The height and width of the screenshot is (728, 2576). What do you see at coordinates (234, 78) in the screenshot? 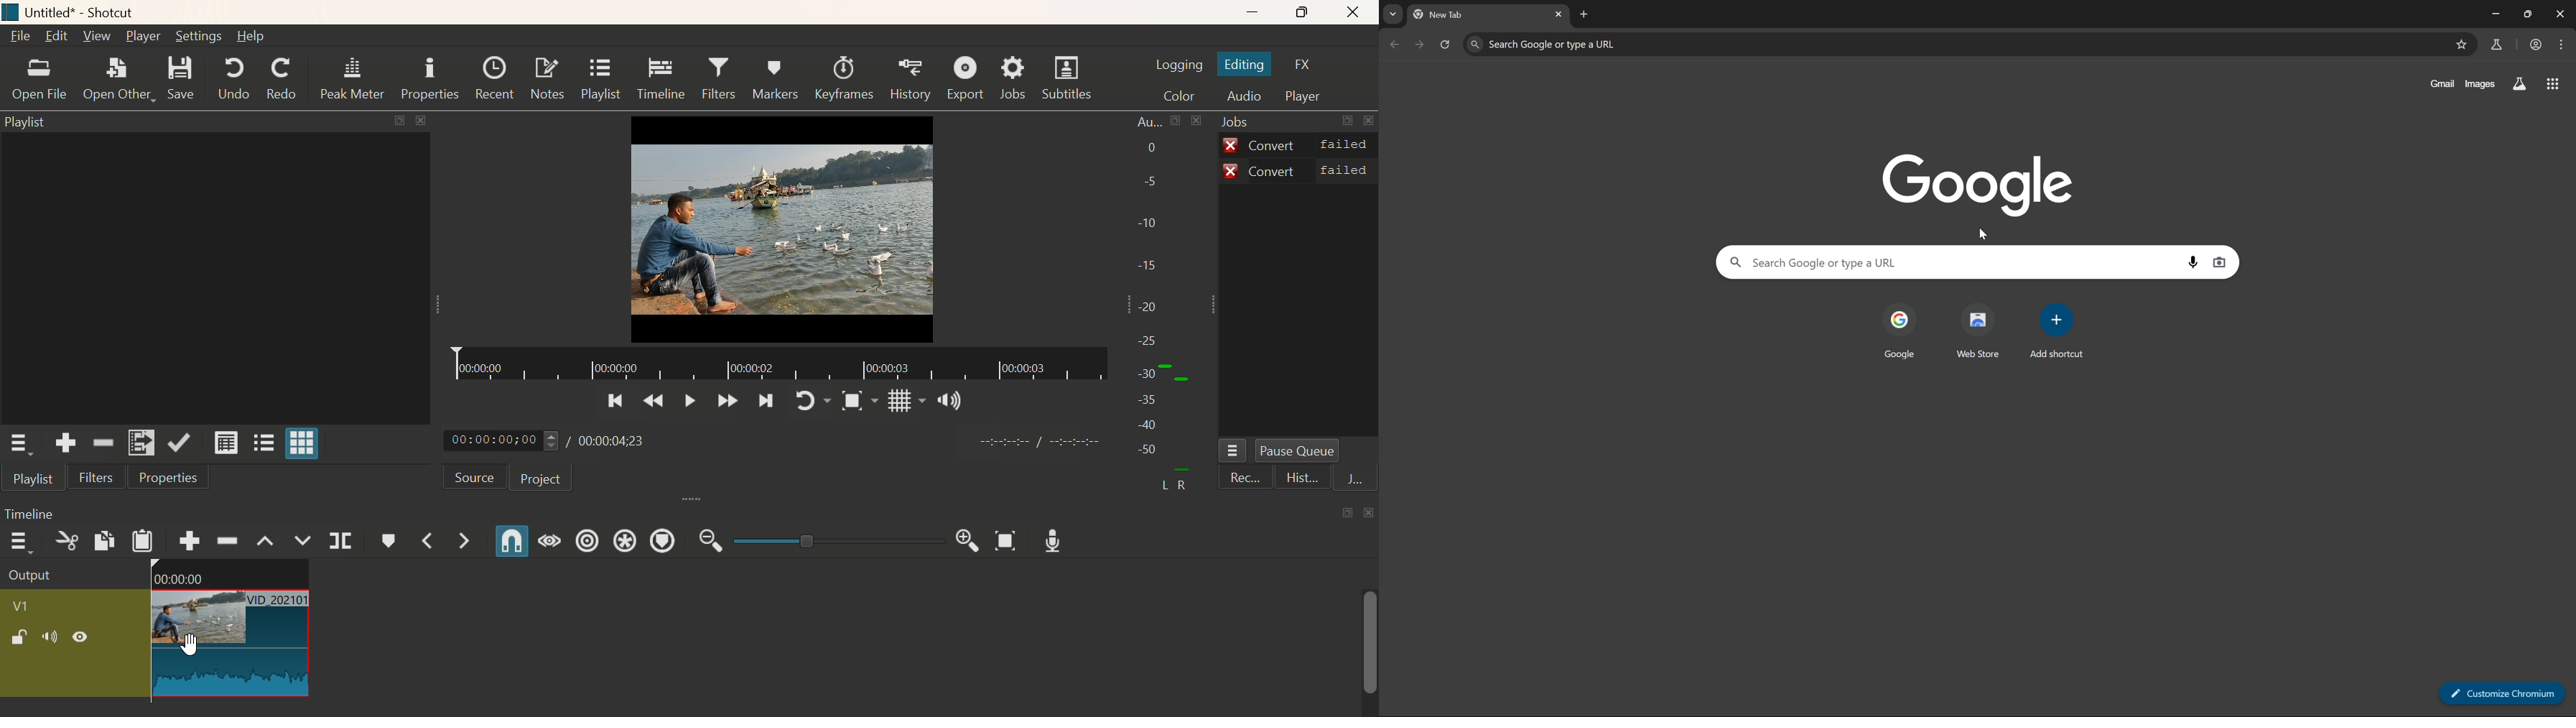
I see `Undo` at bounding box center [234, 78].